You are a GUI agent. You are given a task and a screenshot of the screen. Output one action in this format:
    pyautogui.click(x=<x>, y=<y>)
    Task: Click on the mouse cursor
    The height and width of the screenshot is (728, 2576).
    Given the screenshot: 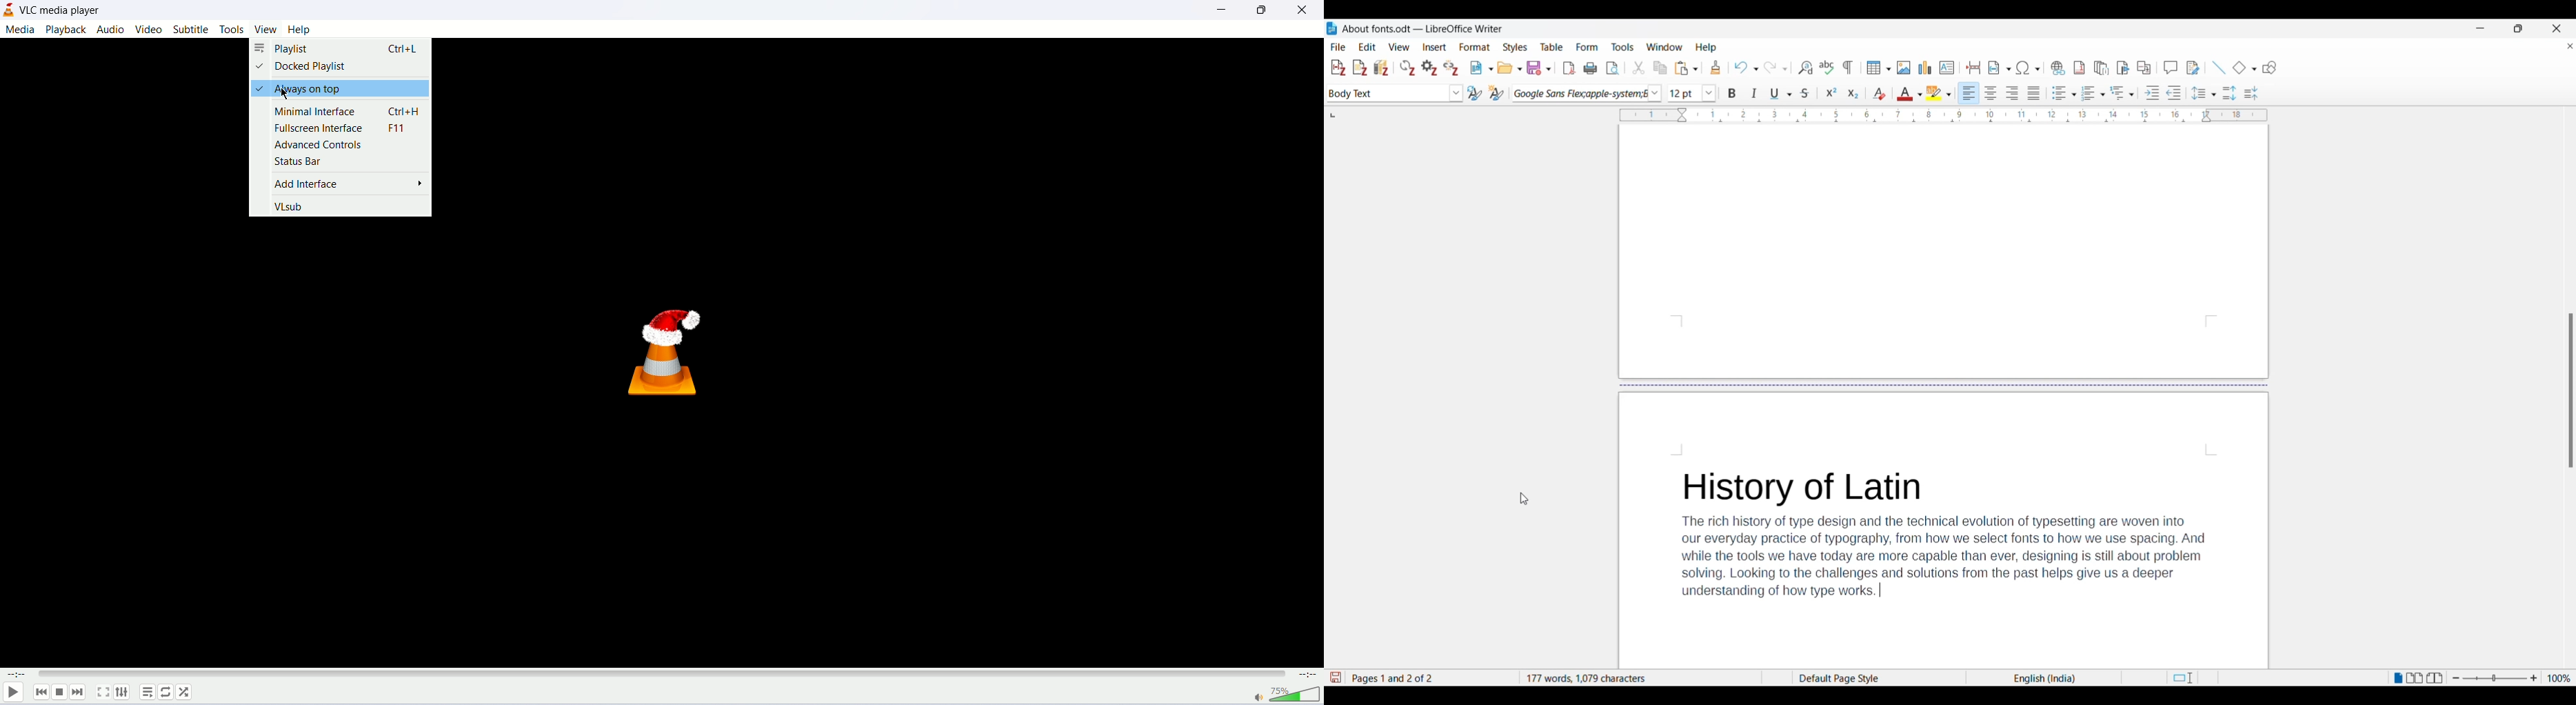 What is the action you would take?
    pyautogui.click(x=280, y=93)
    